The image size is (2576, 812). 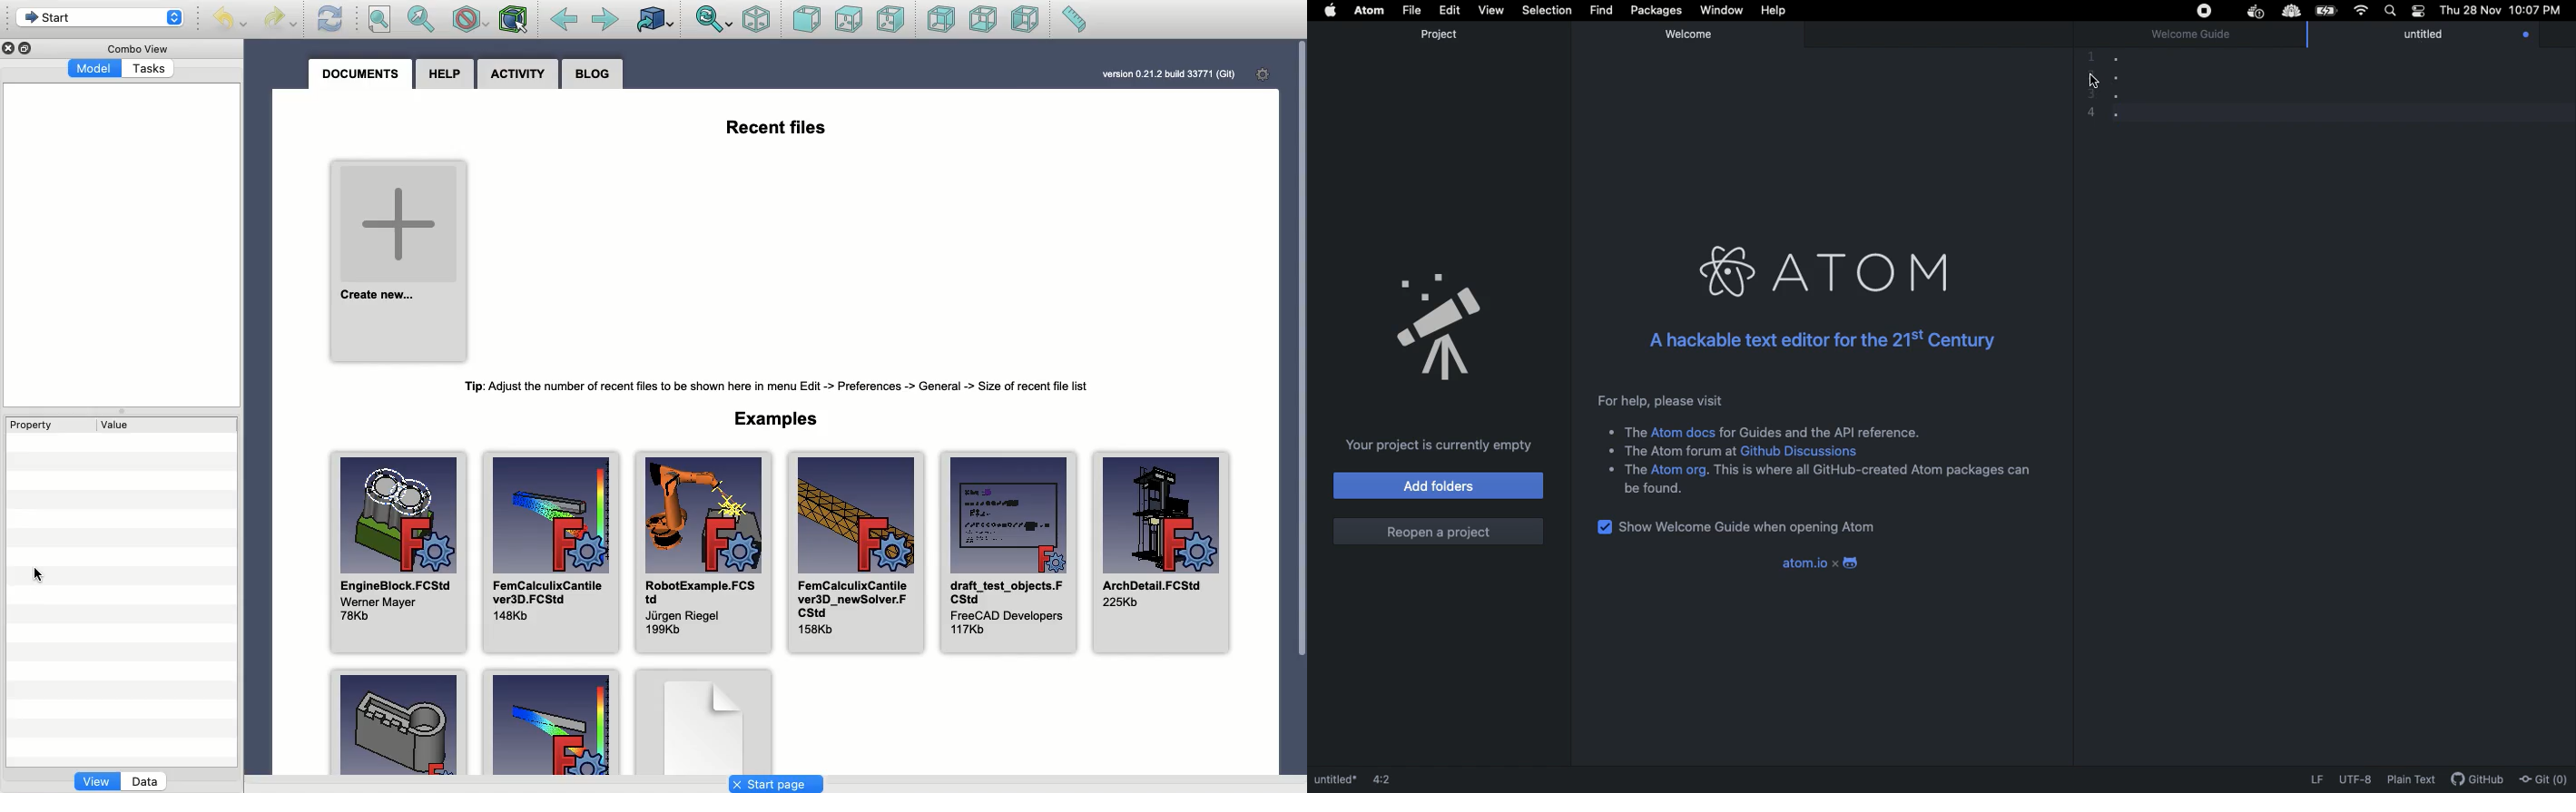 I want to click on Text, so click(x=1822, y=431).